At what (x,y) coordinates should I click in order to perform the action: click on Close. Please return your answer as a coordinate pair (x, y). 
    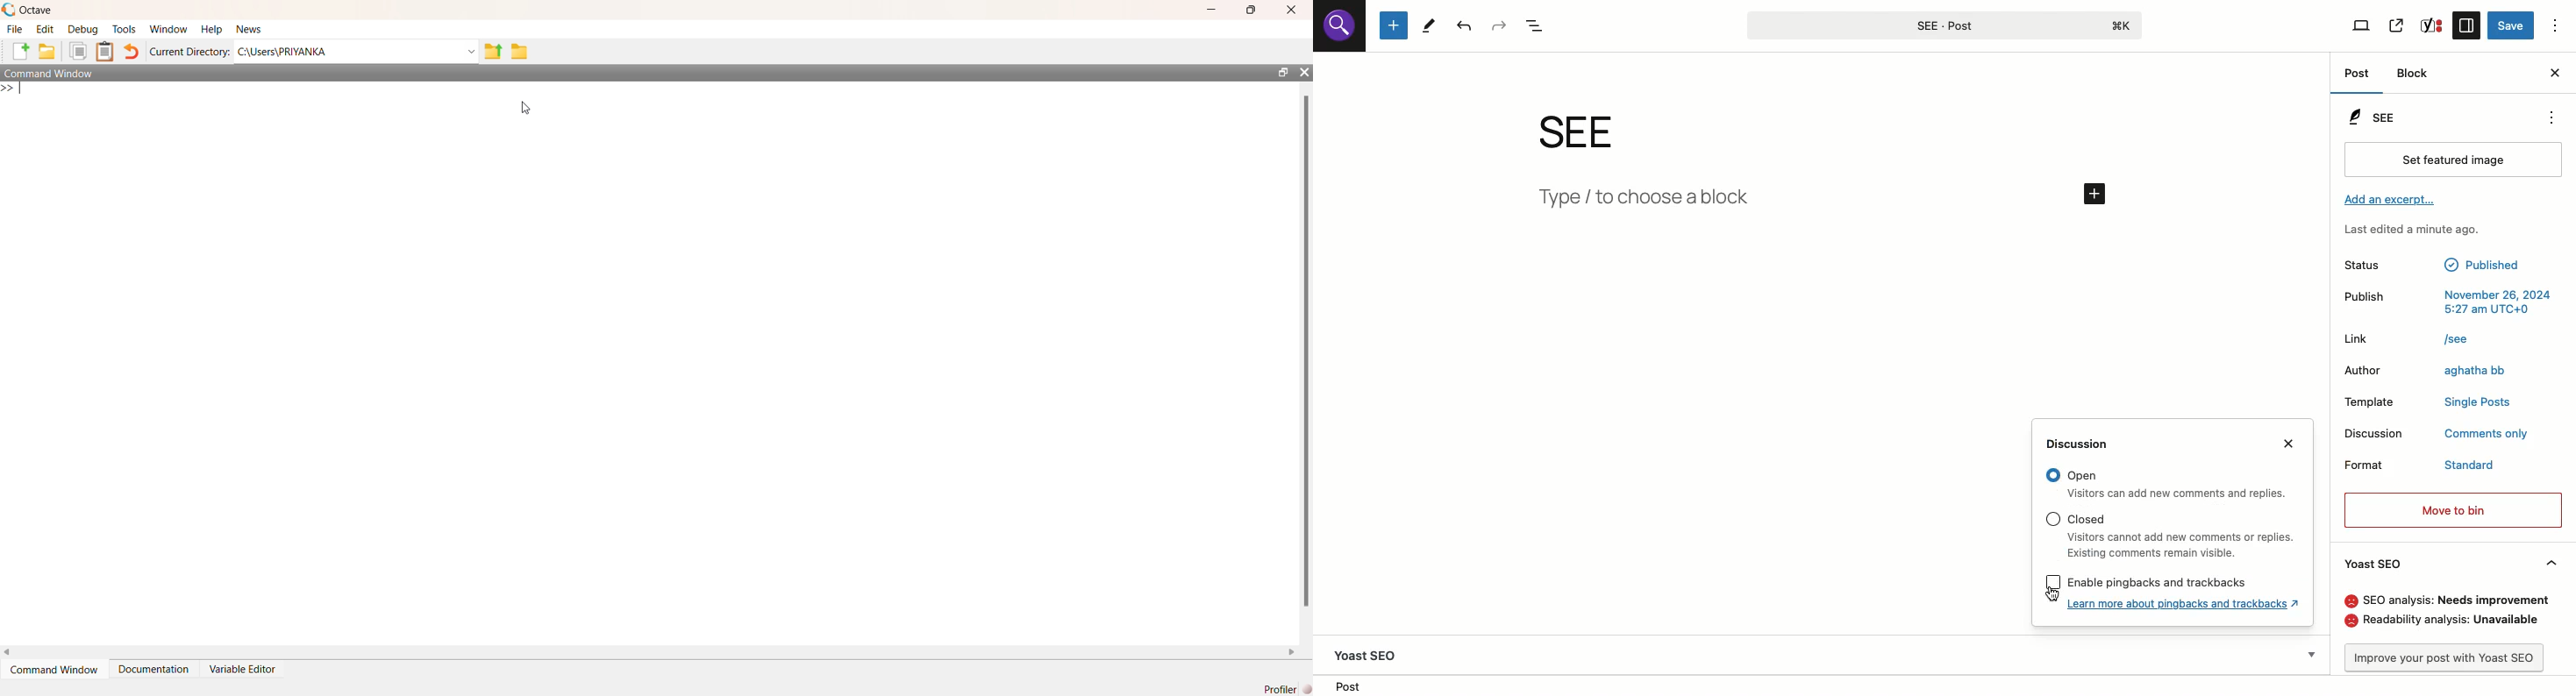
    Looking at the image, I should click on (2555, 74).